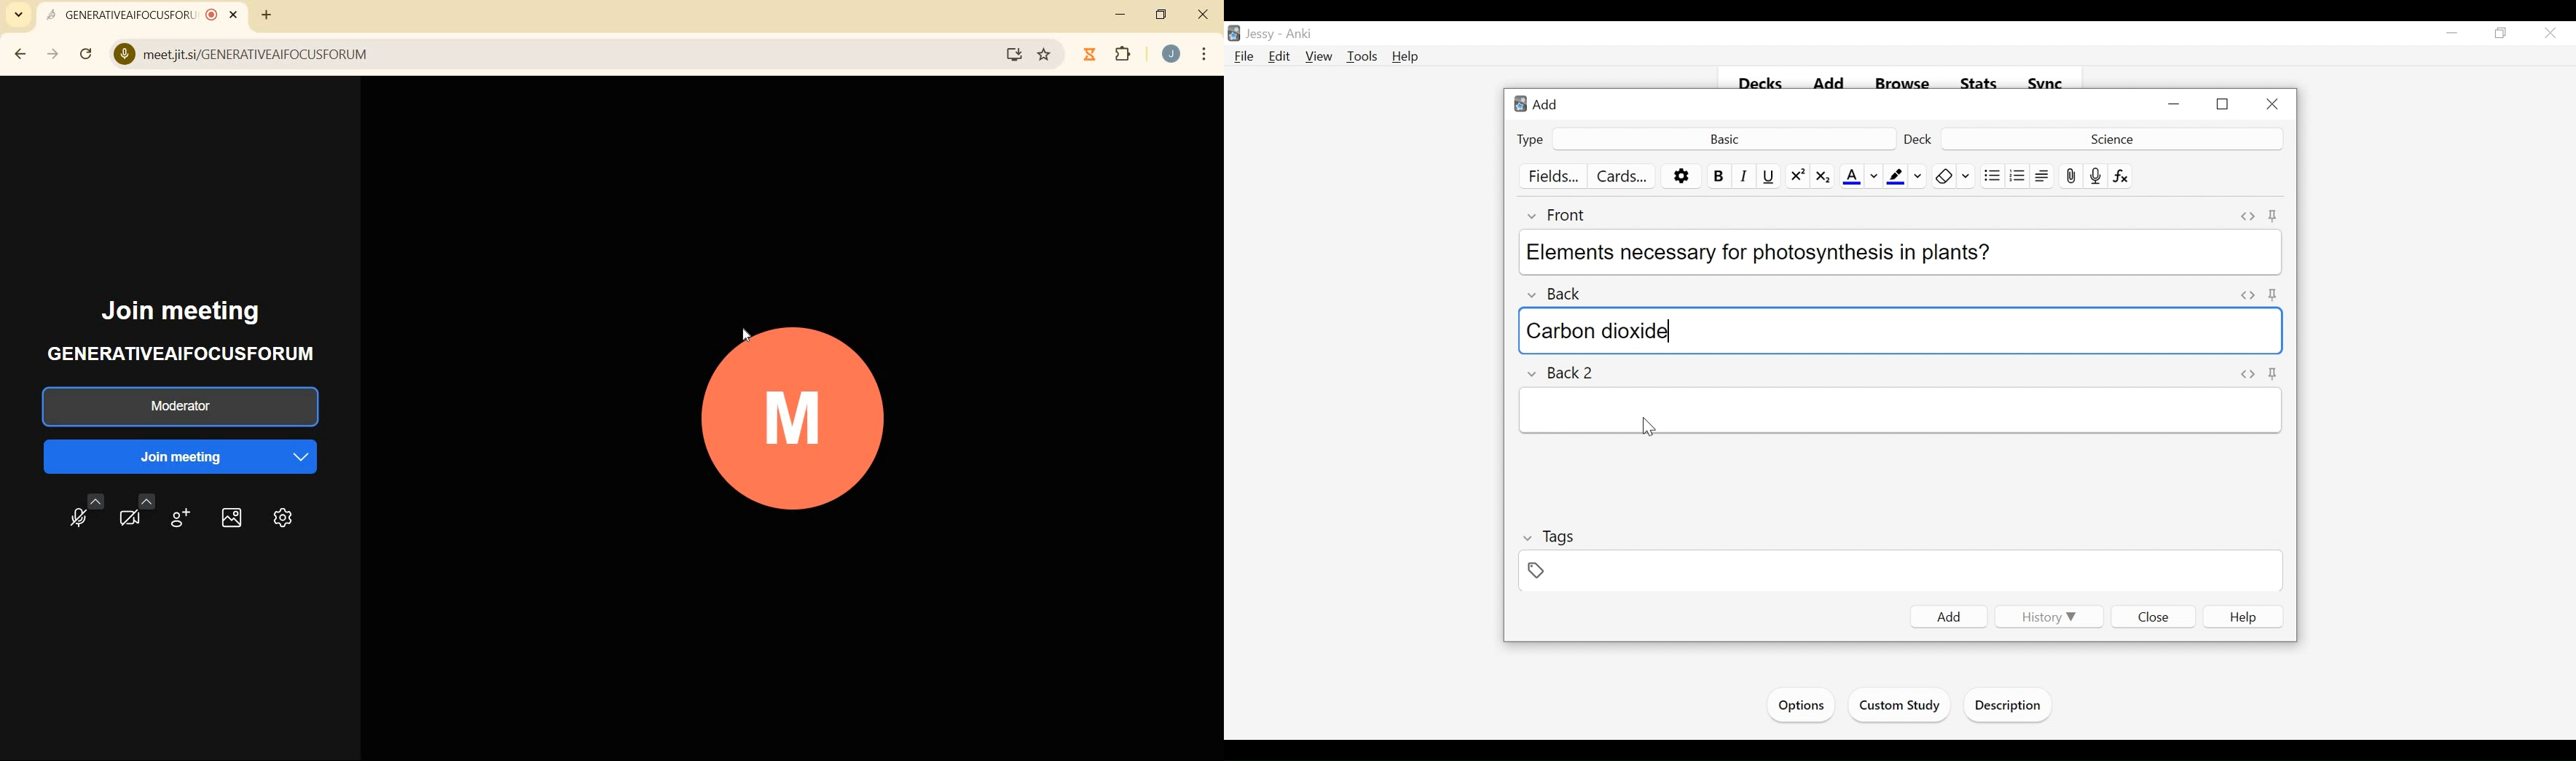 This screenshot has width=2576, height=784. What do you see at coordinates (1565, 215) in the screenshot?
I see `Front` at bounding box center [1565, 215].